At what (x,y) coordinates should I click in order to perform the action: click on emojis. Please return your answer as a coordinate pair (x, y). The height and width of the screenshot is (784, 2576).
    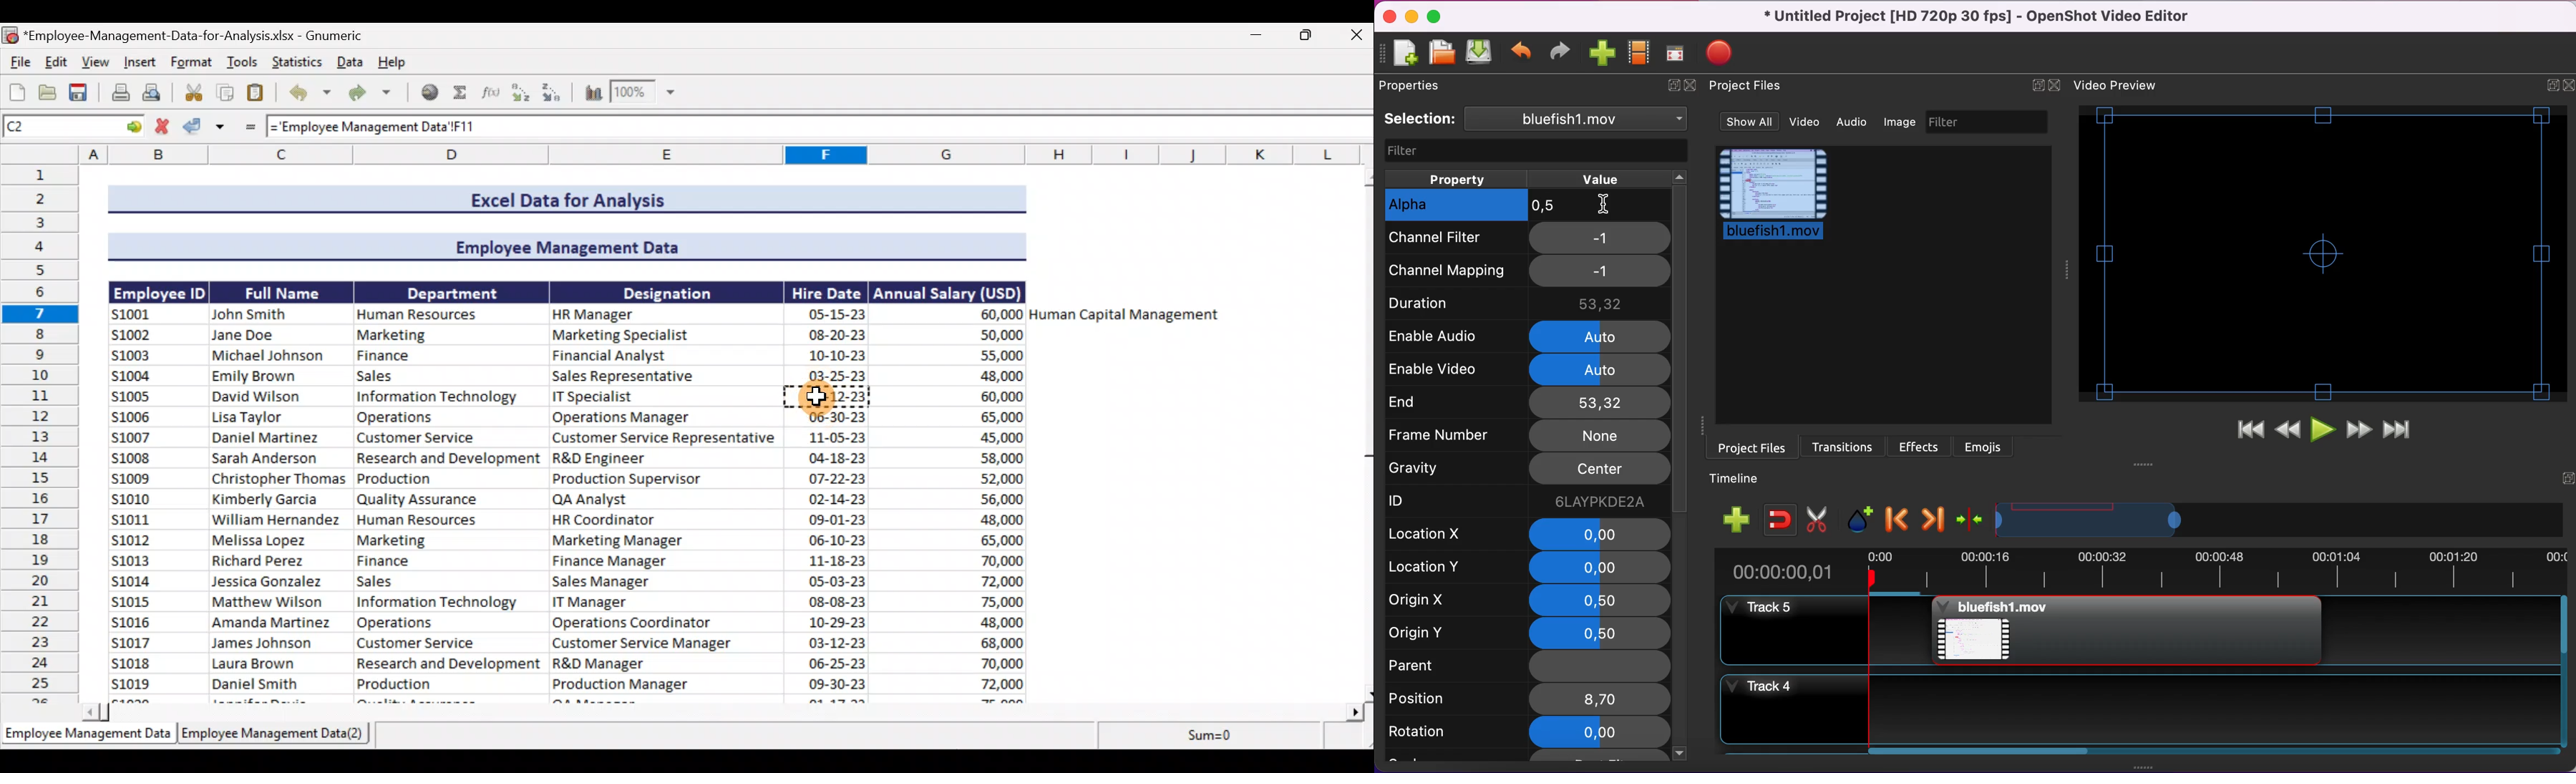
    Looking at the image, I should click on (1985, 445).